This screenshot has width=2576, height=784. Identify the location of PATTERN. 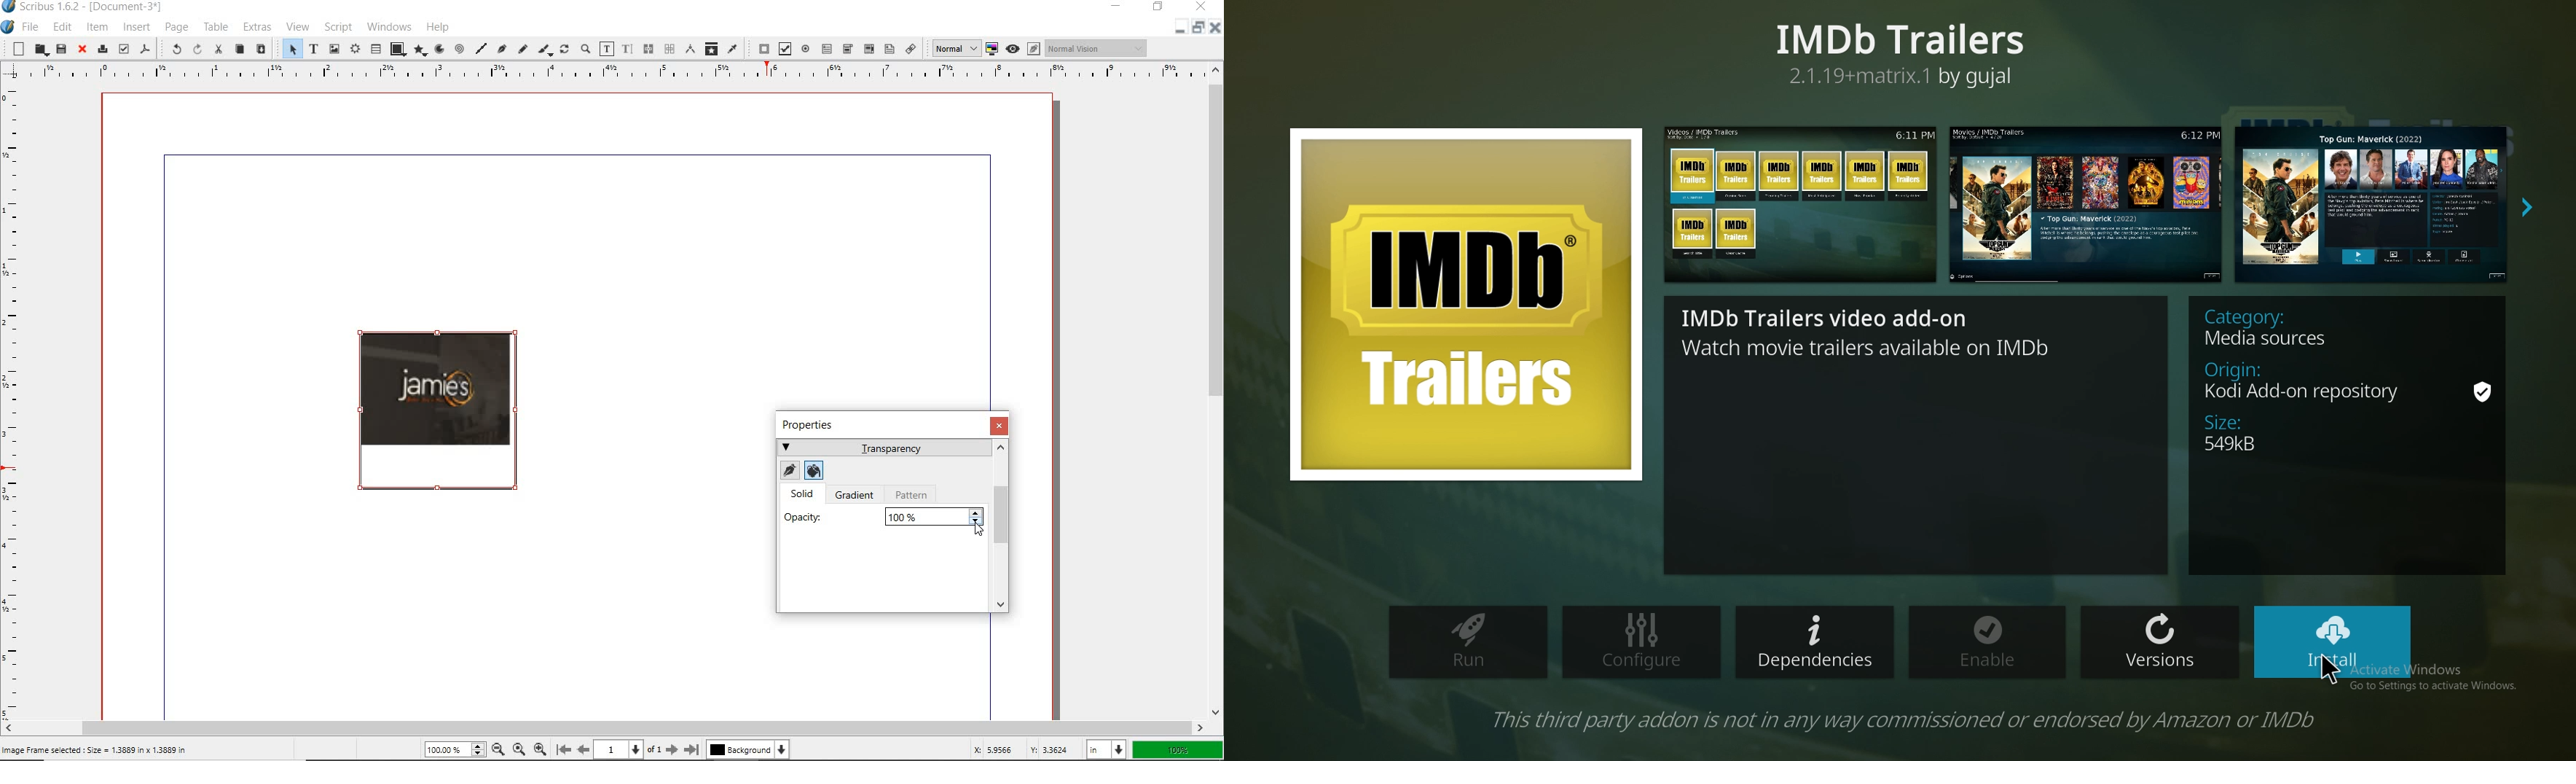
(914, 495).